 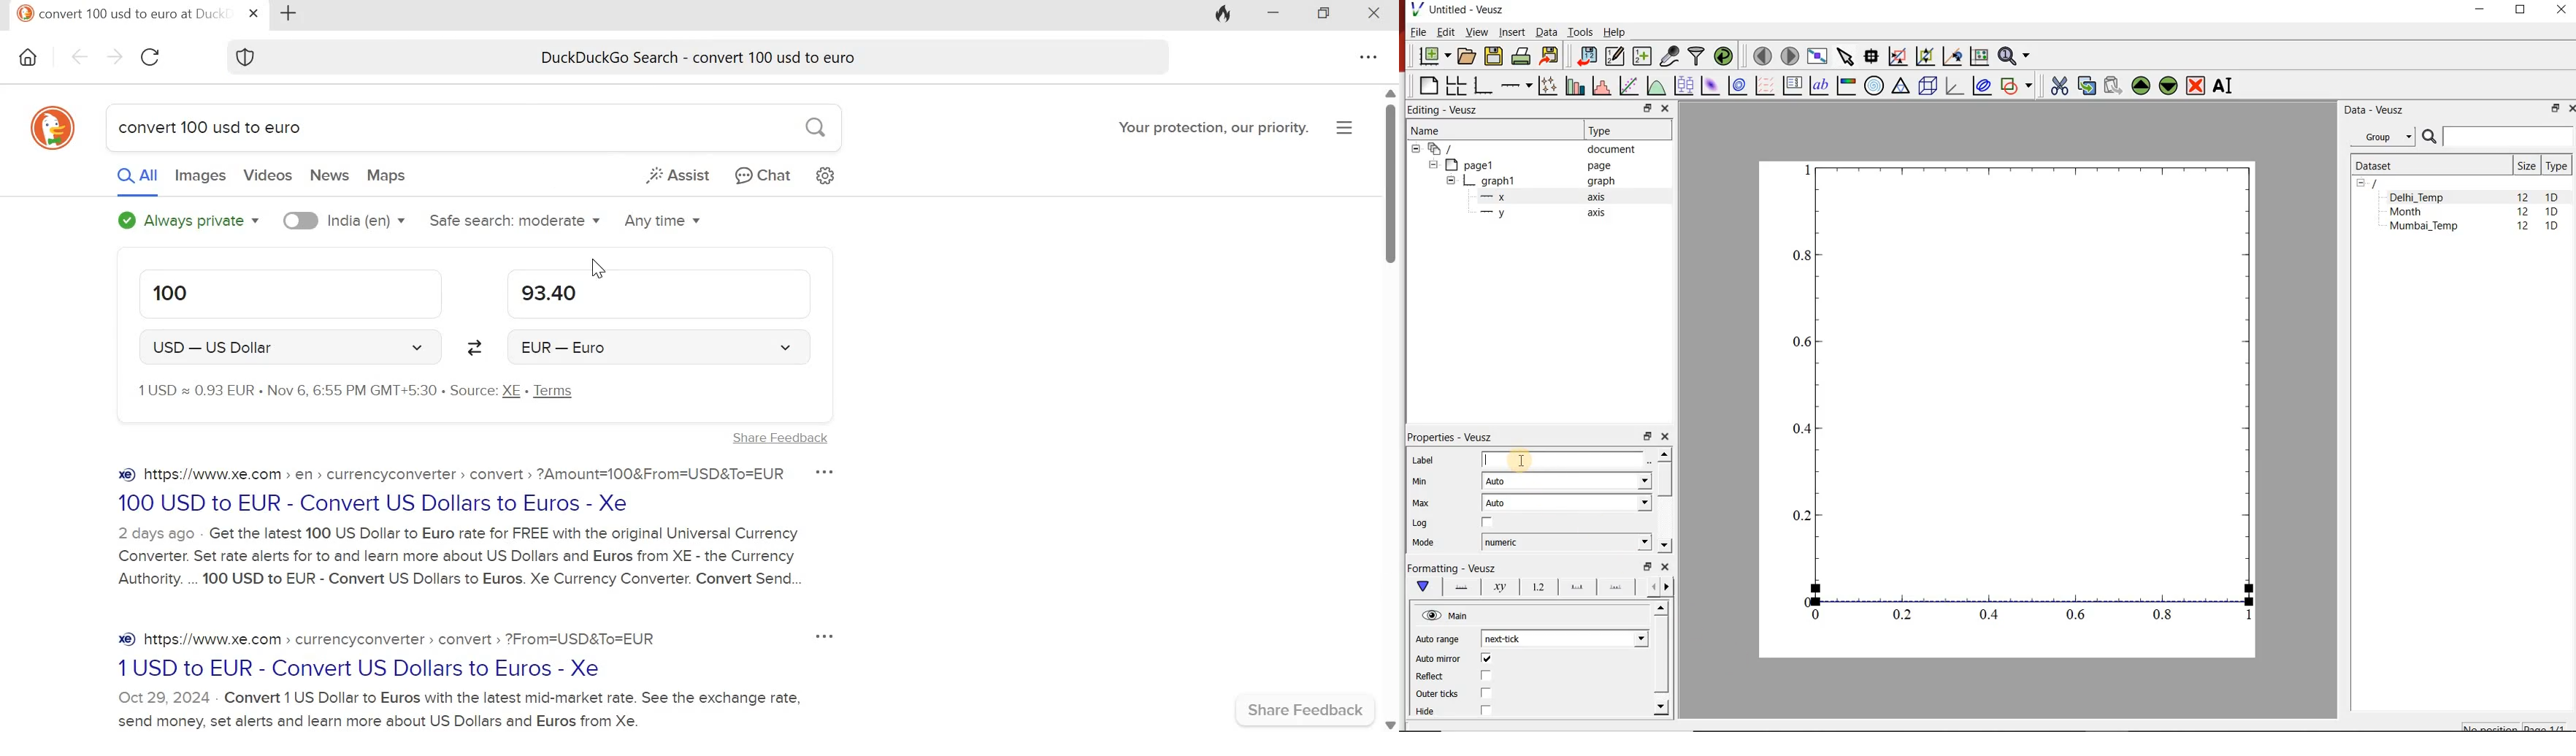 What do you see at coordinates (1461, 9) in the screenshot?
I see `Untitled-Veusz` at bounding box center [1461, 9].